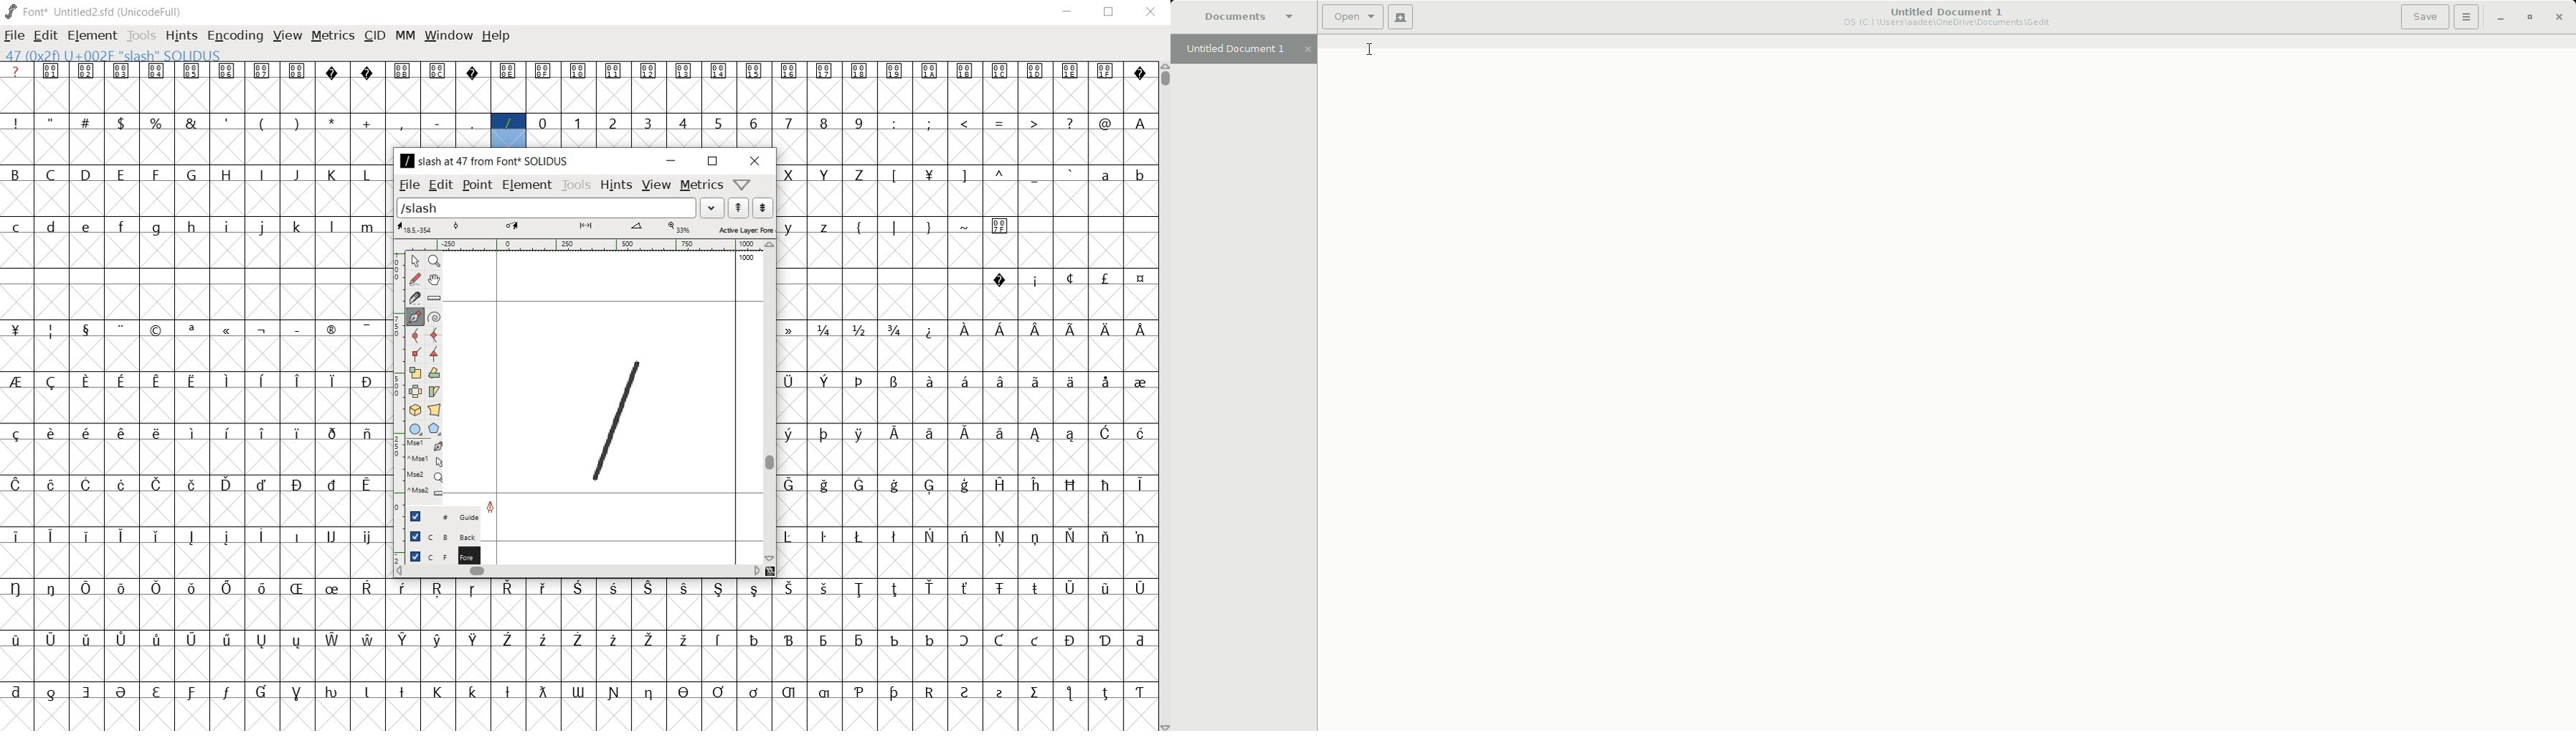 The image size is (2576, 756). I want to click on line, so click(629, 409).